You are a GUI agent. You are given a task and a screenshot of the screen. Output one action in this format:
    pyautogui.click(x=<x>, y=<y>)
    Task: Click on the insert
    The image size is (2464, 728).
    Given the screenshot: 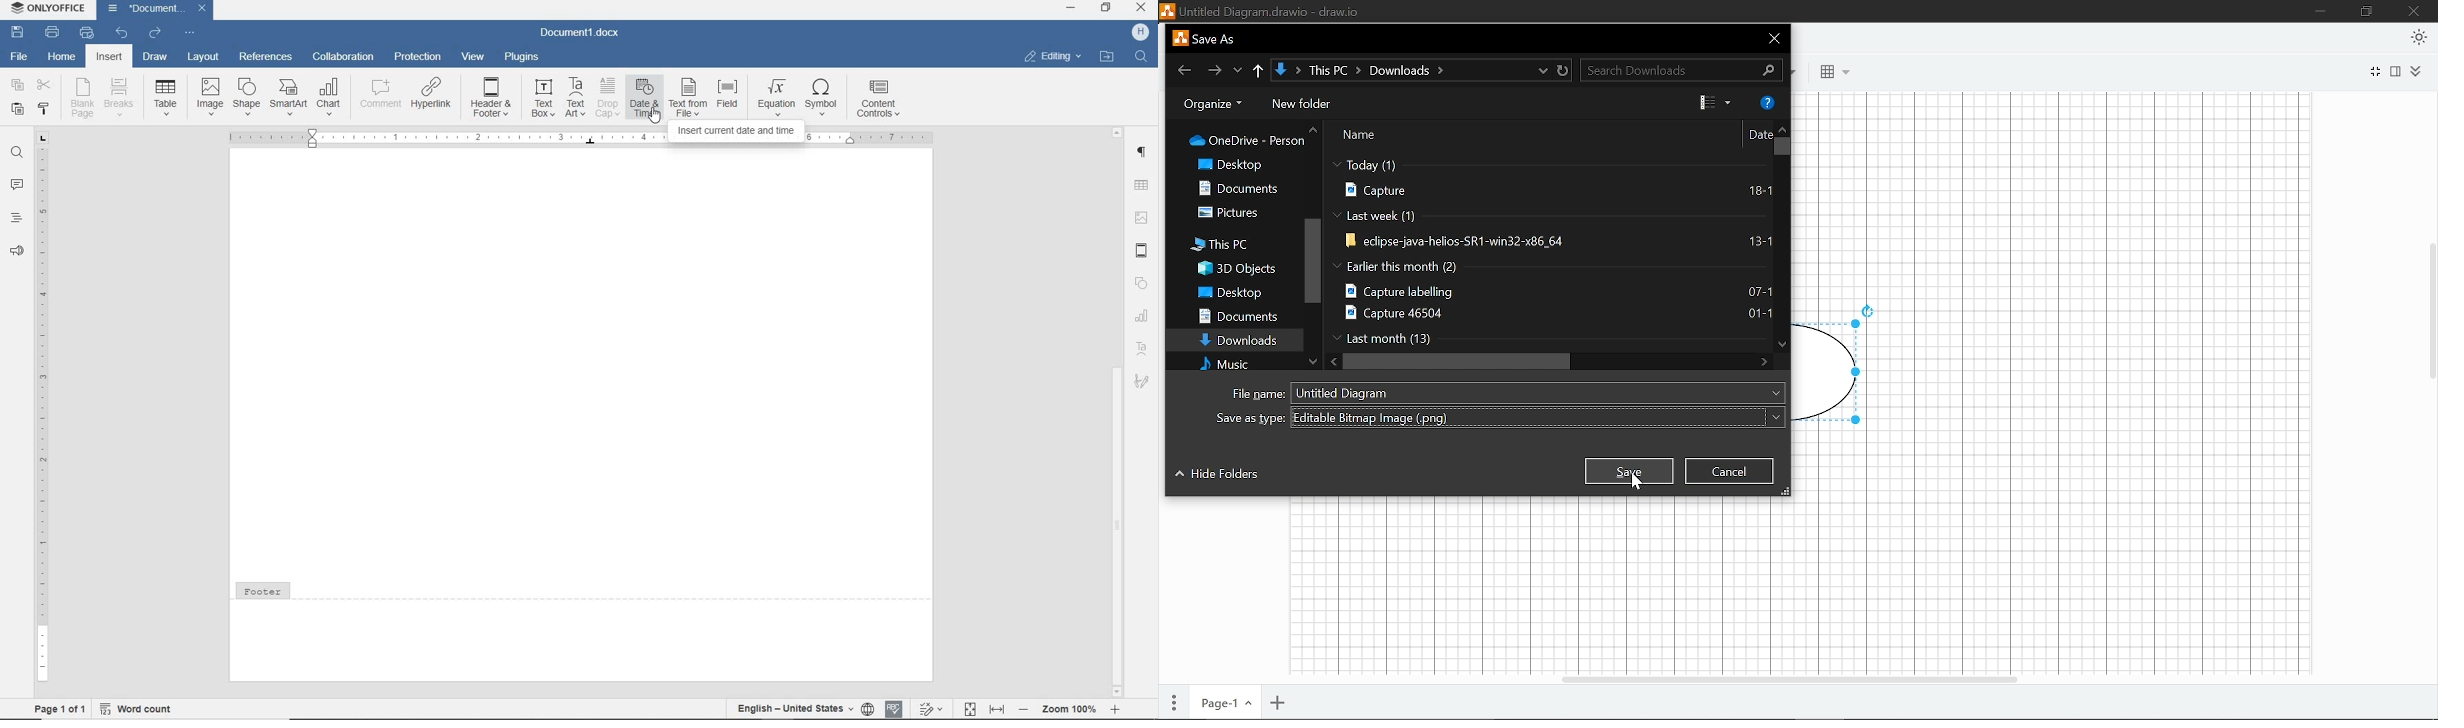 What is the action you would take?
    pyautogui.click(x=110, y=57)
    